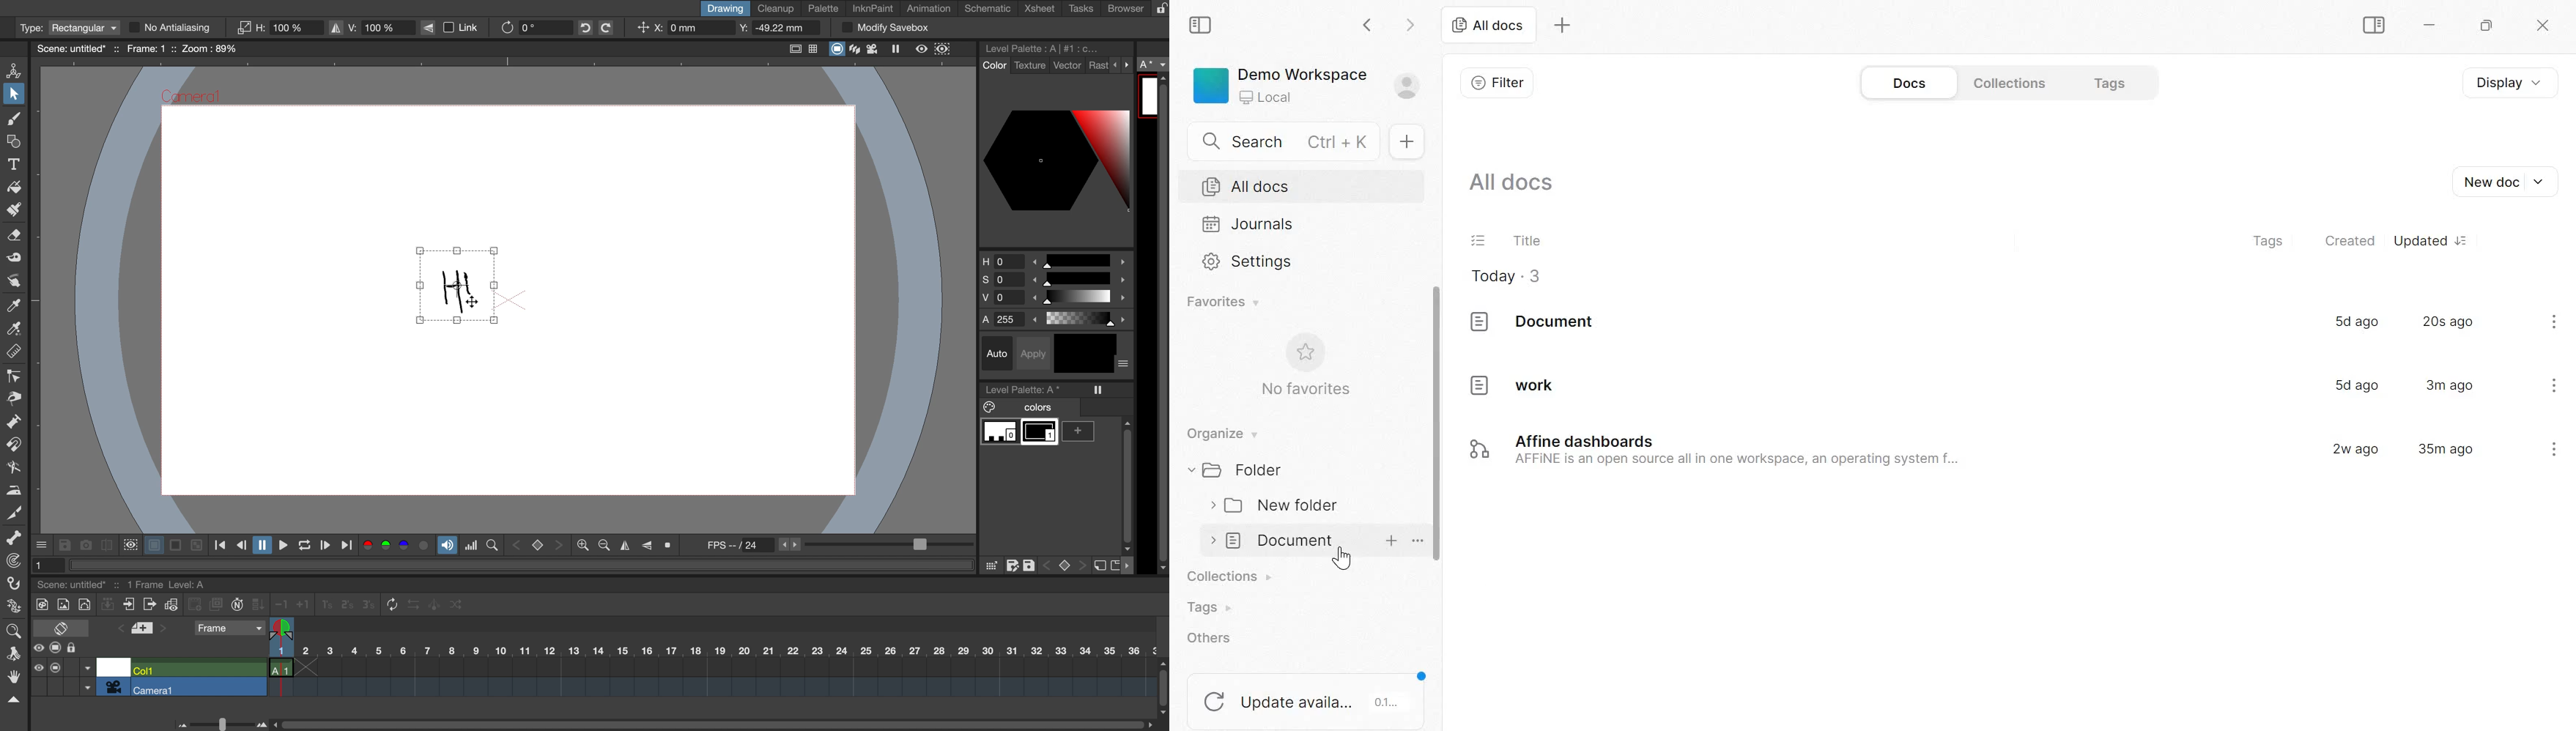 The height and width of the screenshot is (756, 2576). I want to click on Tags, so click(1210, 607).